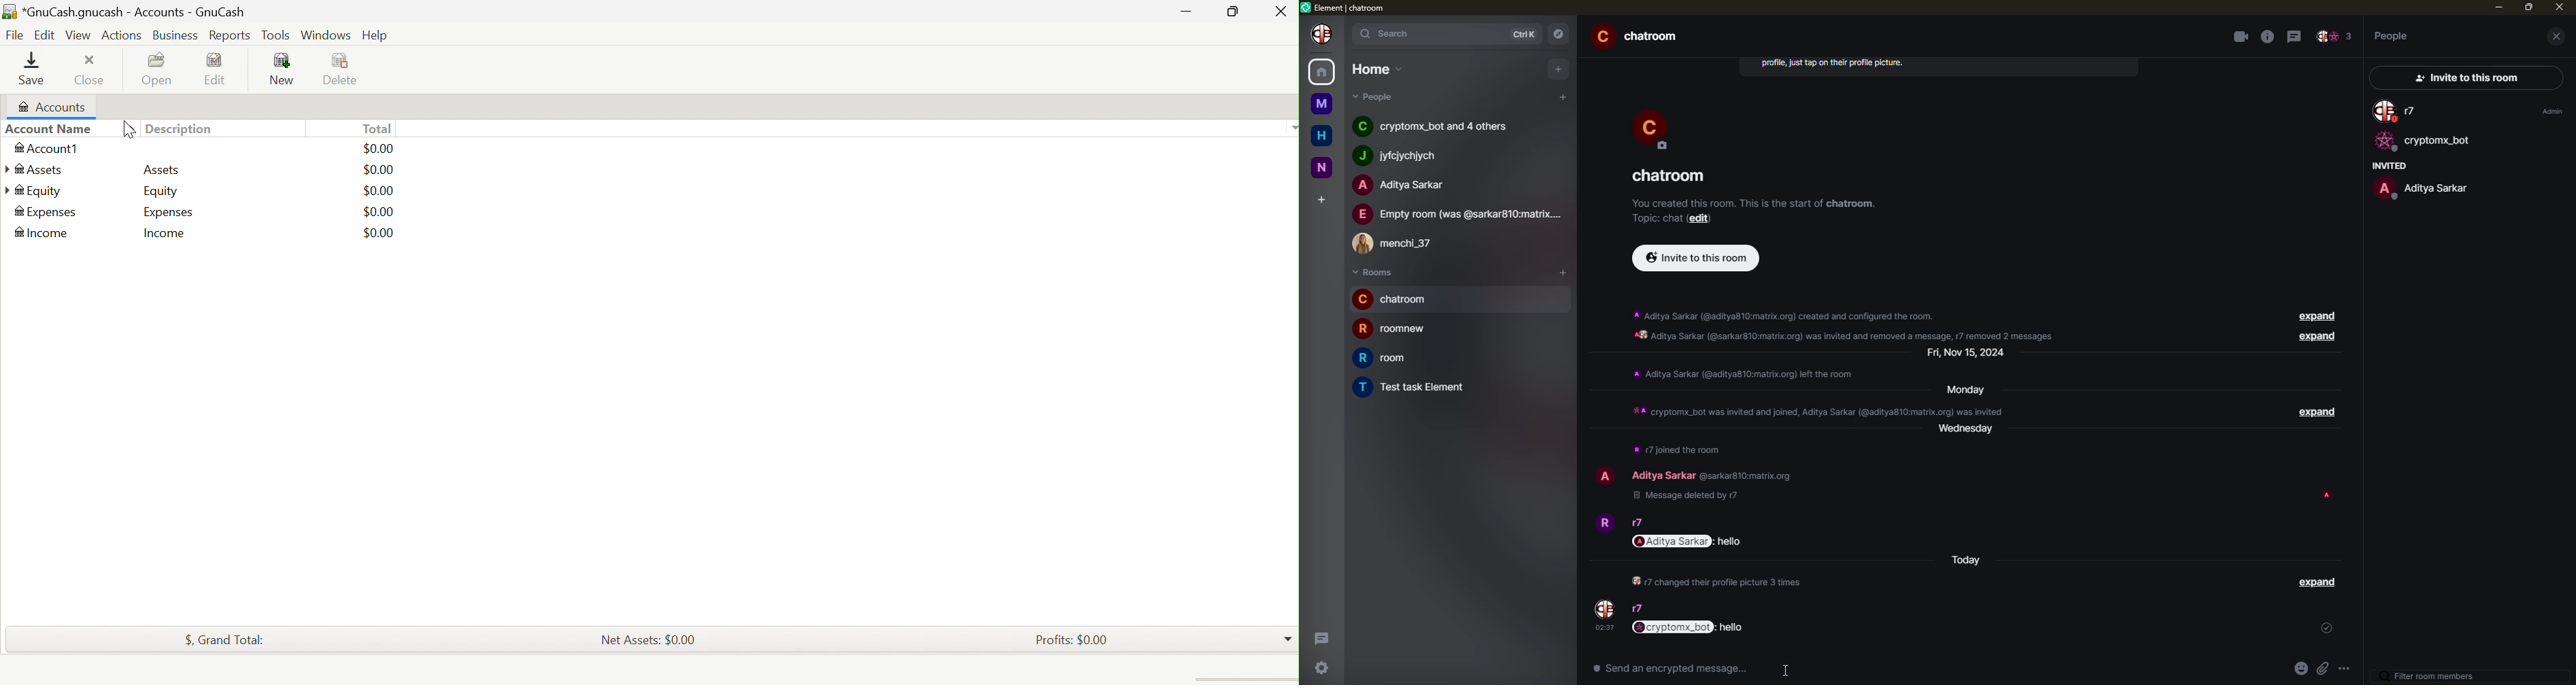 The height and width of the screenshot is (700, 2576). What do you see at coordinates (1324, 33) in the screenshot?
I see `profile` at bounding box center [1324, 33].